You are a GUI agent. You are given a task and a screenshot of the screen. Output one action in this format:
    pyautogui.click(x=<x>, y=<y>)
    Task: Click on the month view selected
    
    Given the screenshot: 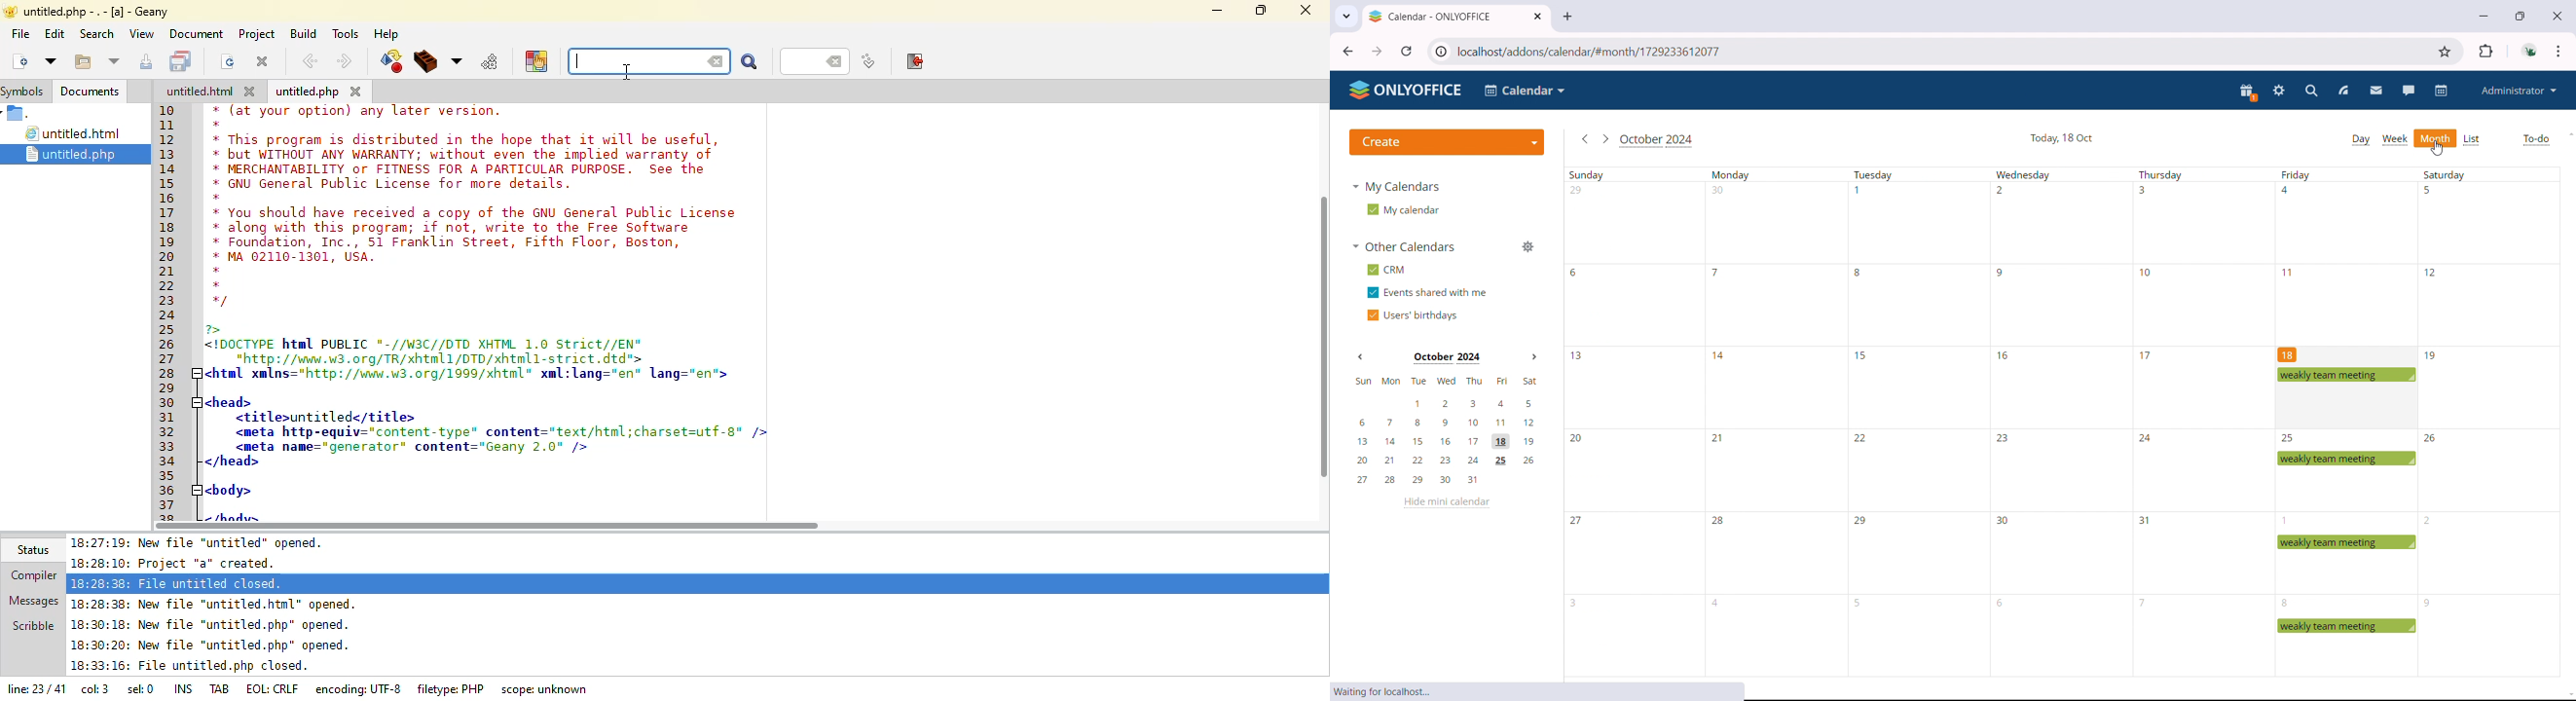 What is the action you would take?
    pyautogui.click(x=2436, y=138)
    